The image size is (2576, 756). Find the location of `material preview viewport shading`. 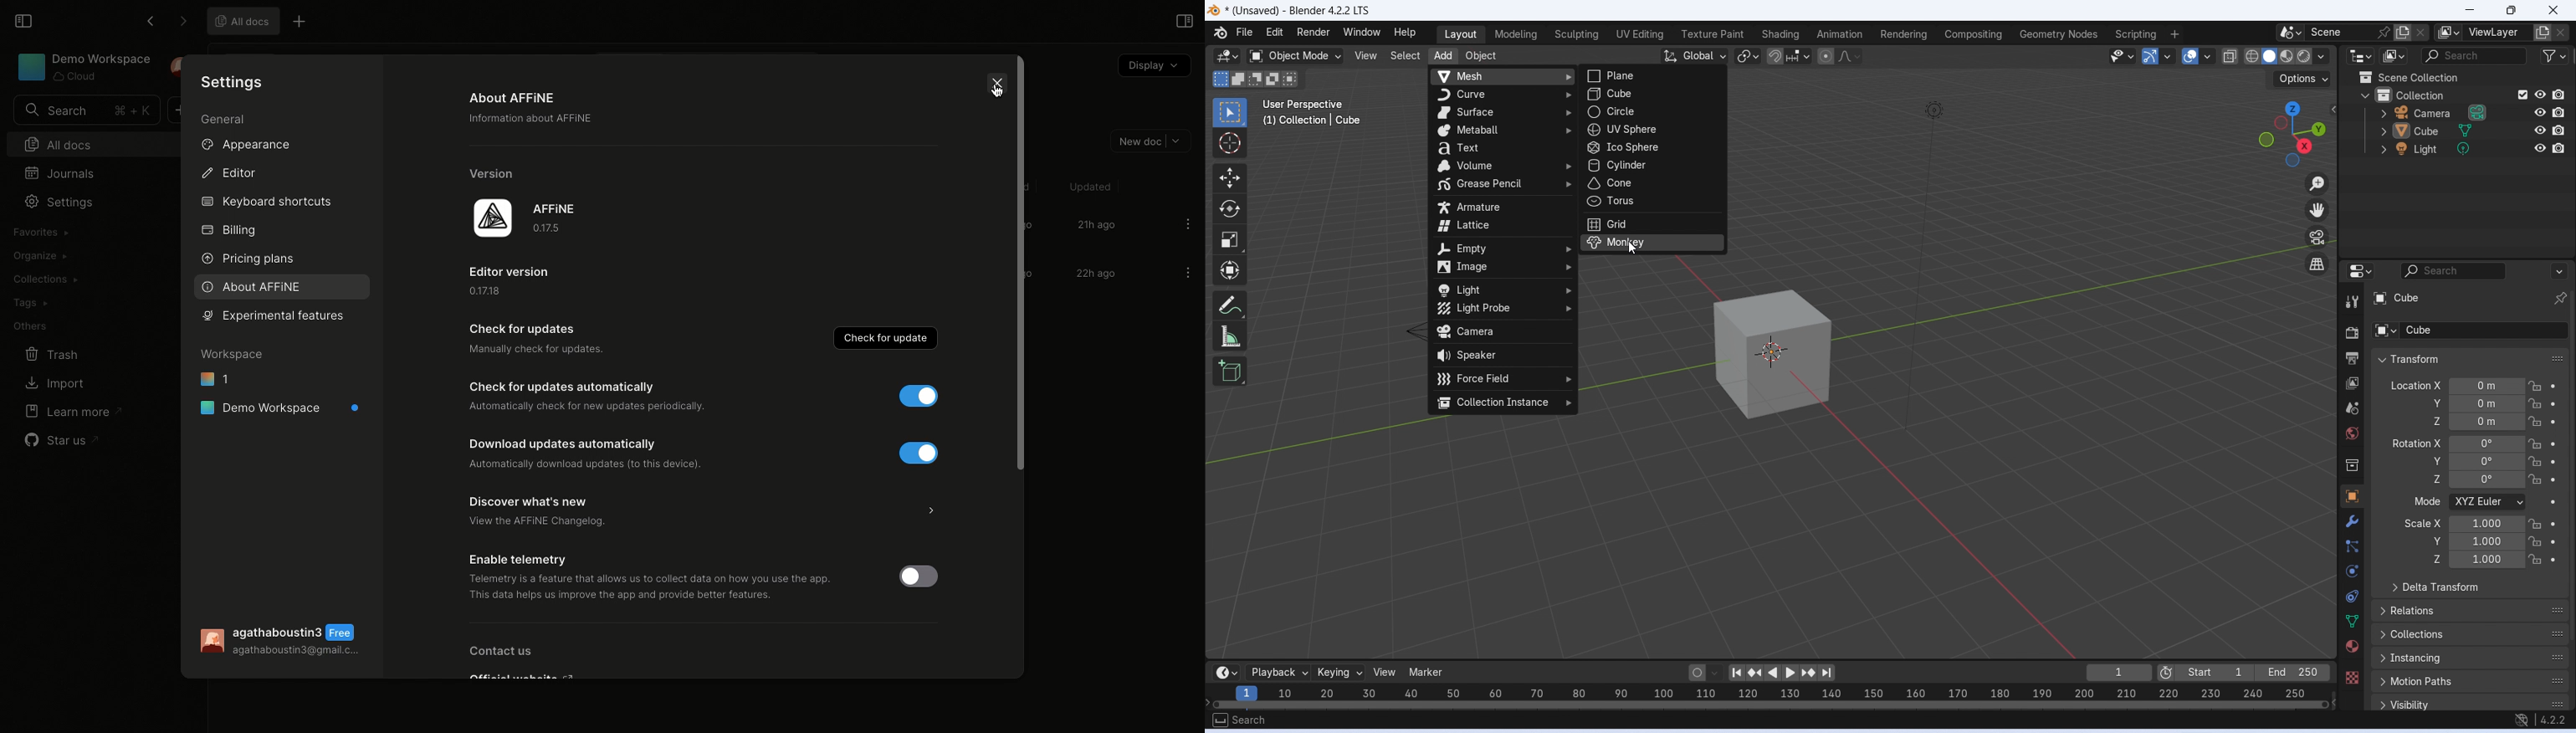

material preview viewport shading is located at coordinates (2287, 56).